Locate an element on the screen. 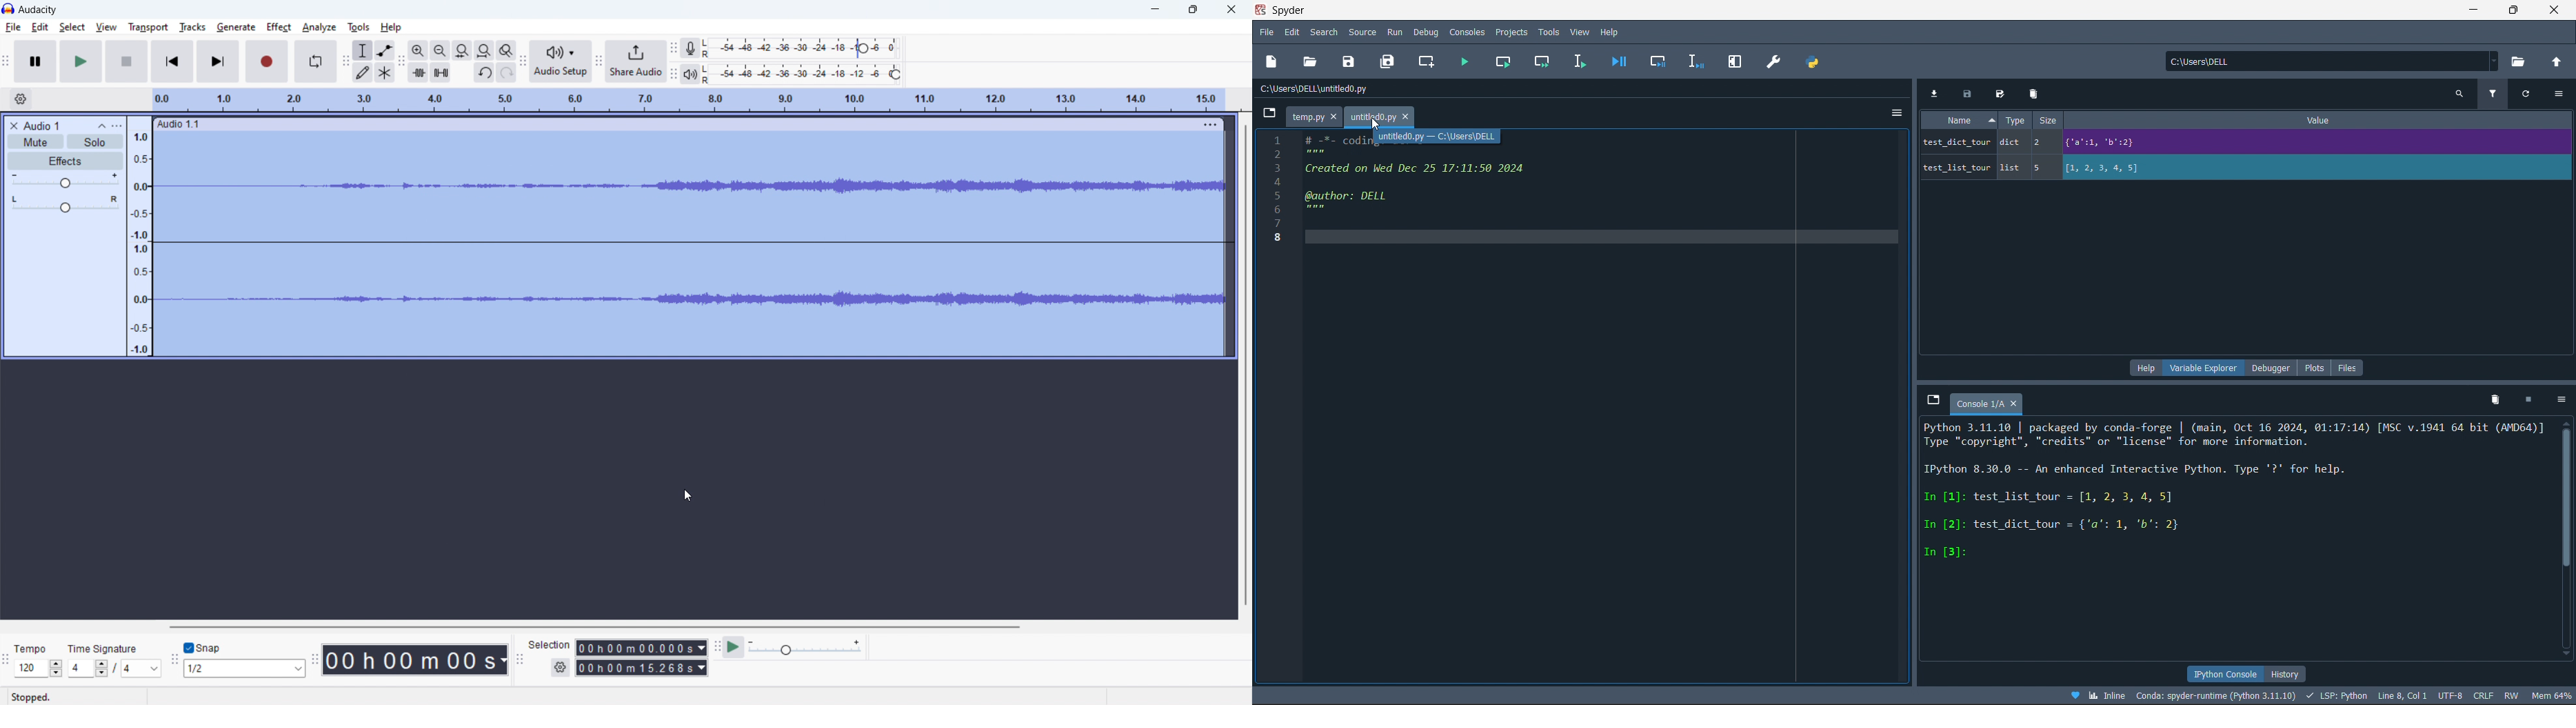 The width and height of the screenshot is (2576, 728). tools is located at coordinates (1549, 31).